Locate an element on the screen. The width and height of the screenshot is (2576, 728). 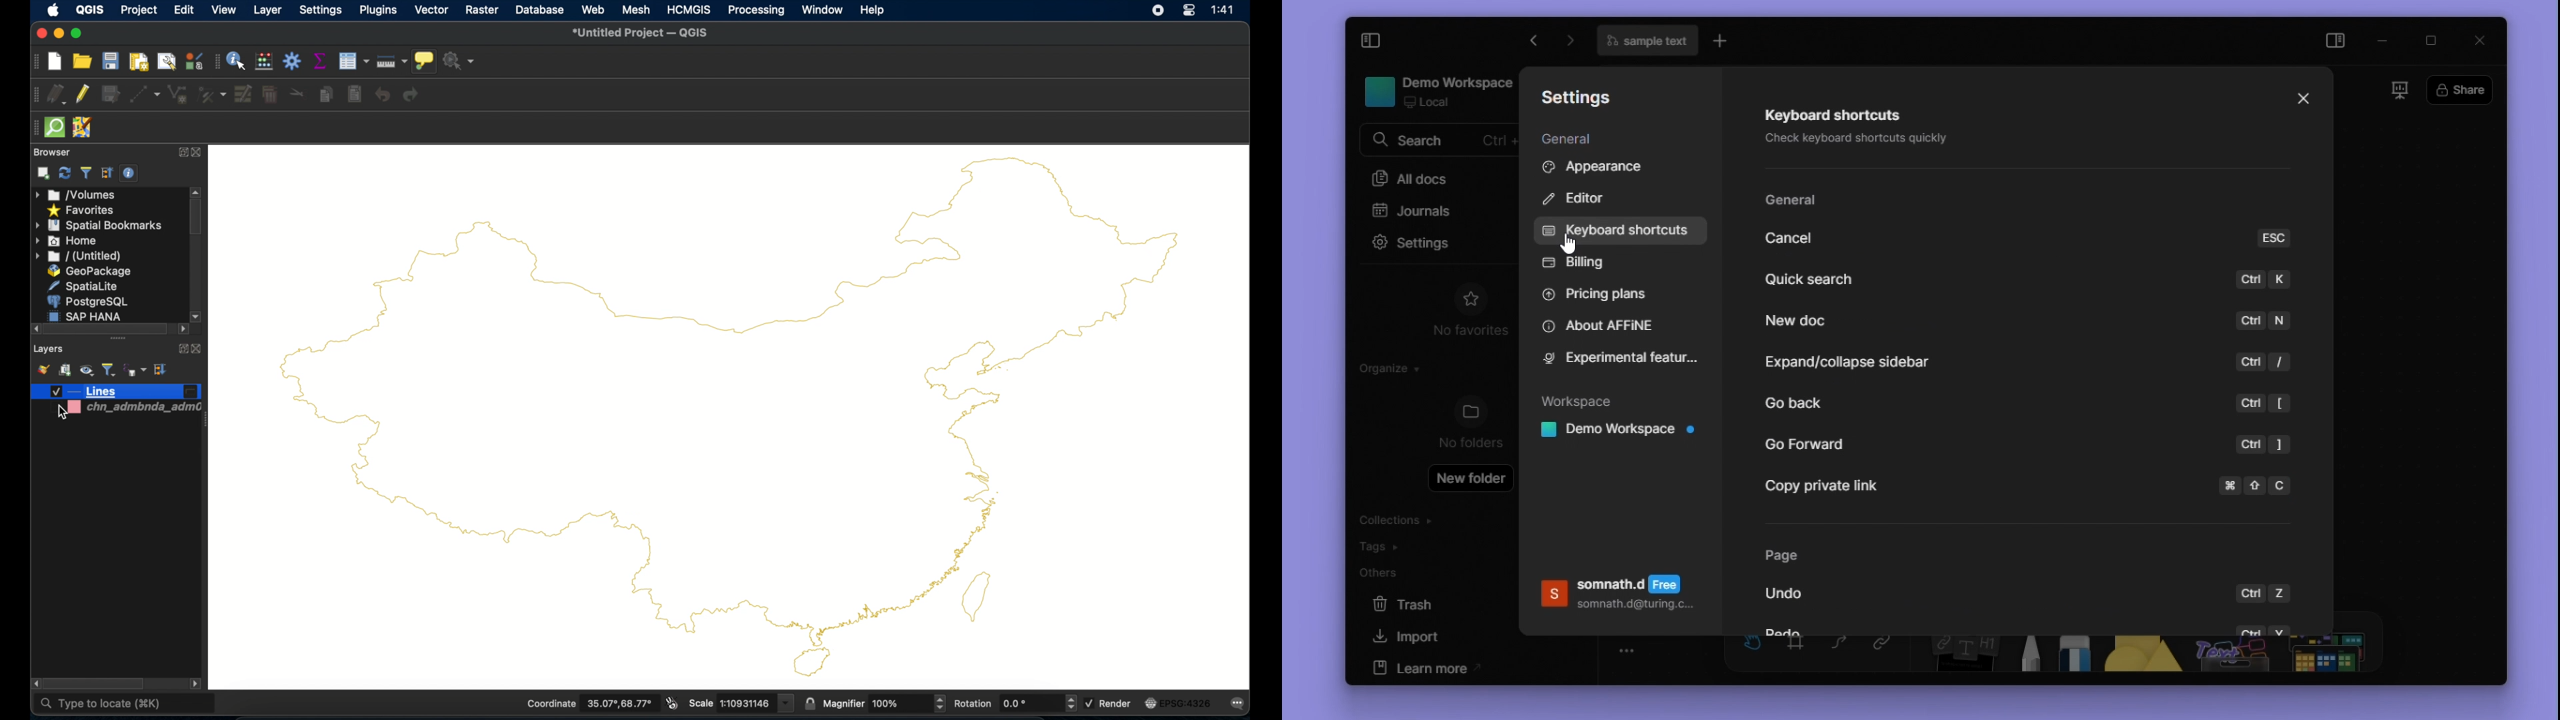
learn more is located at coordinates (1431, 667).